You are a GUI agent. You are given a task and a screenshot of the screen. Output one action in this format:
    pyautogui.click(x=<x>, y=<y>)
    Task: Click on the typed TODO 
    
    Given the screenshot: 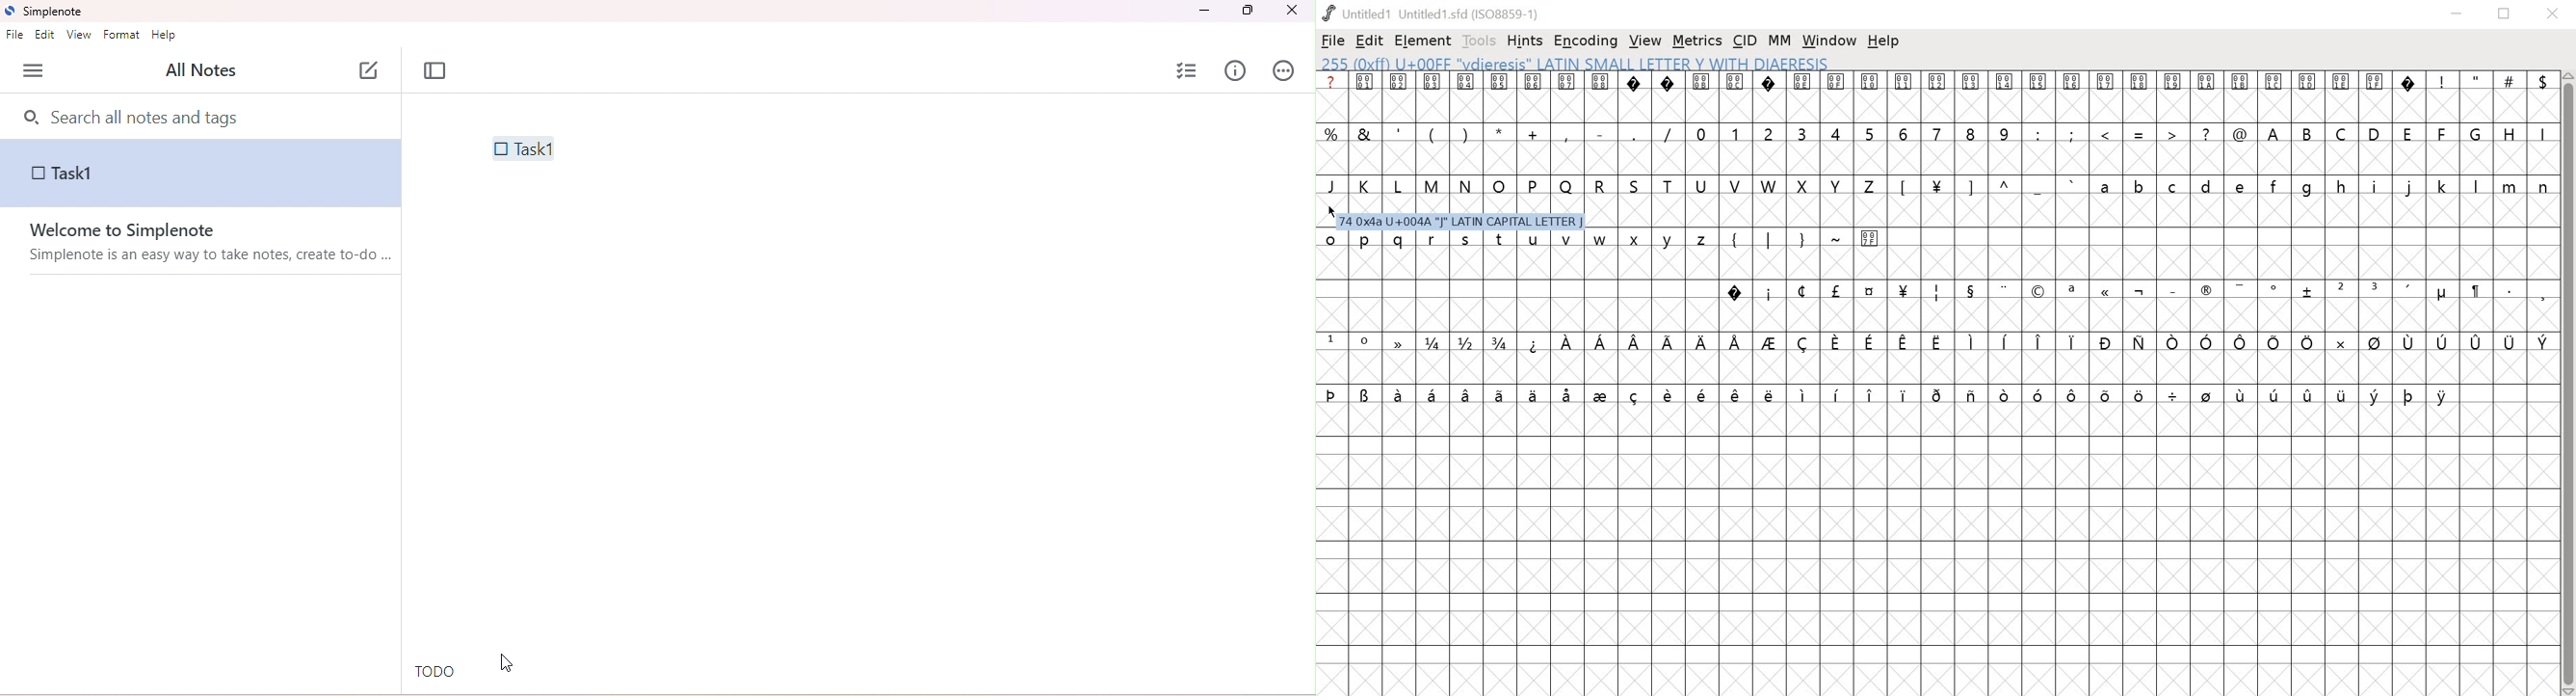 What is the action you would take?
    pyautogui.click(x=435, y=672)
    